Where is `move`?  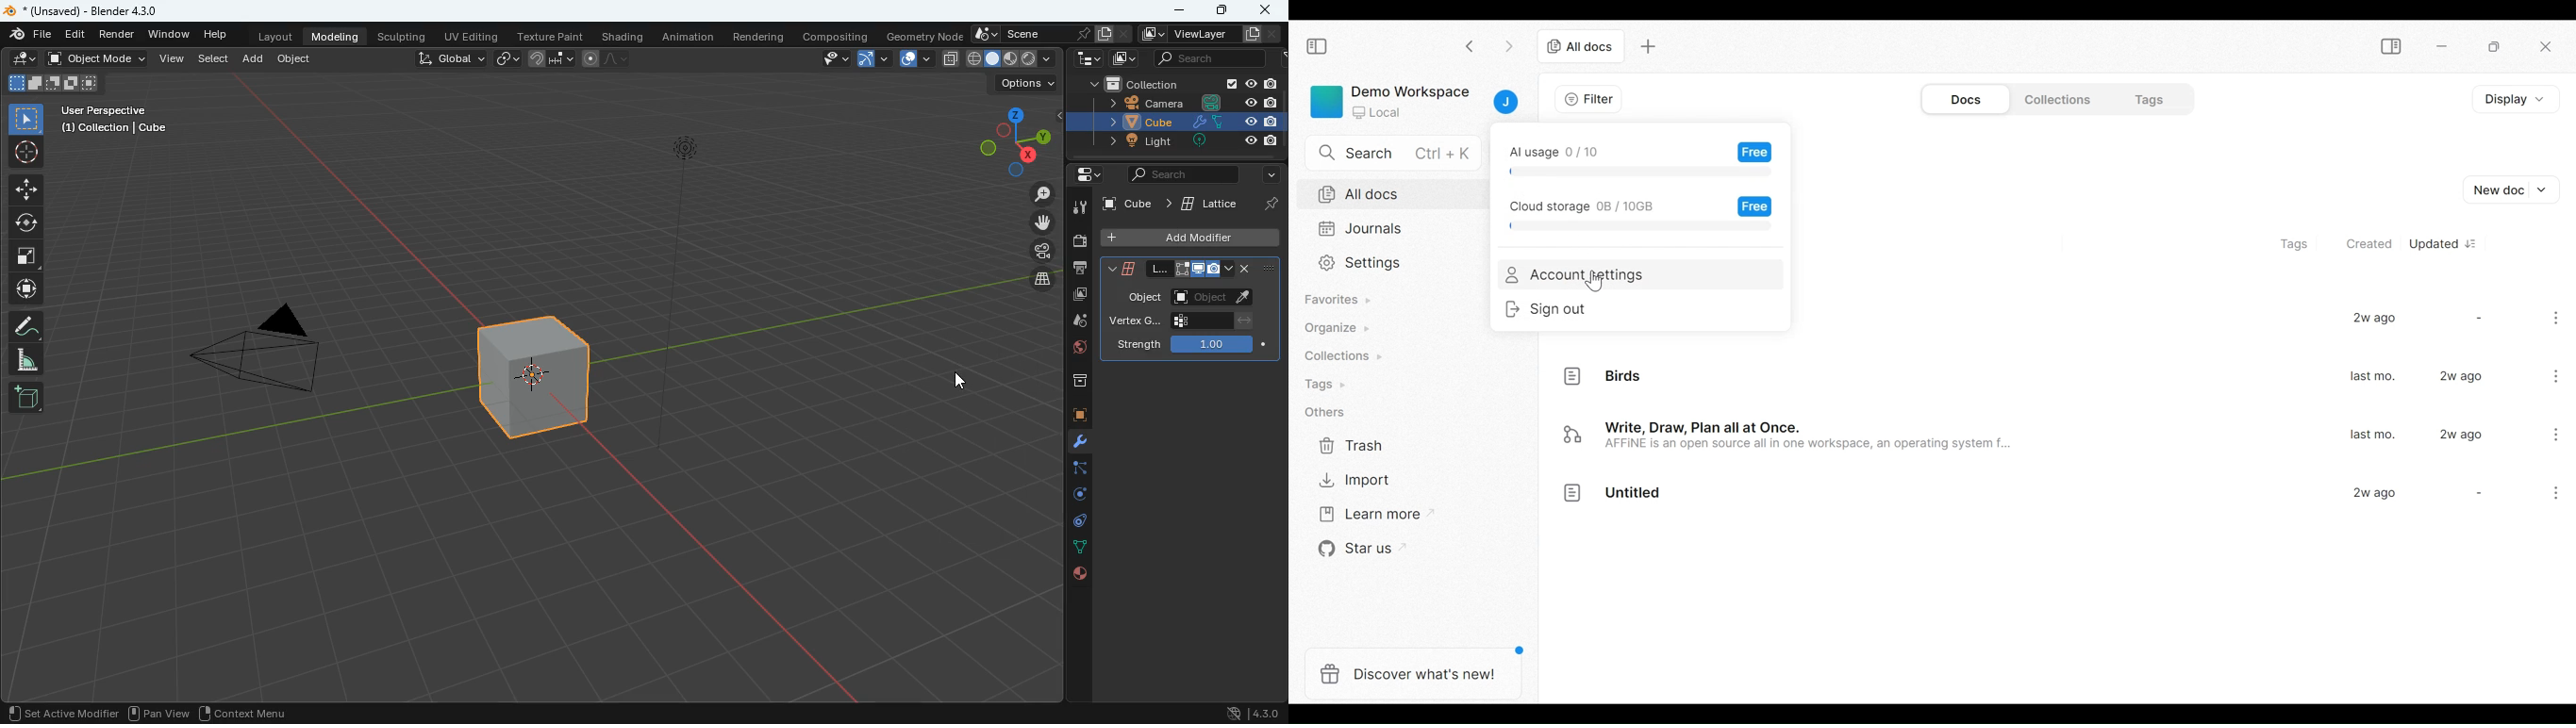
move is located at coordinates (1047, 222).